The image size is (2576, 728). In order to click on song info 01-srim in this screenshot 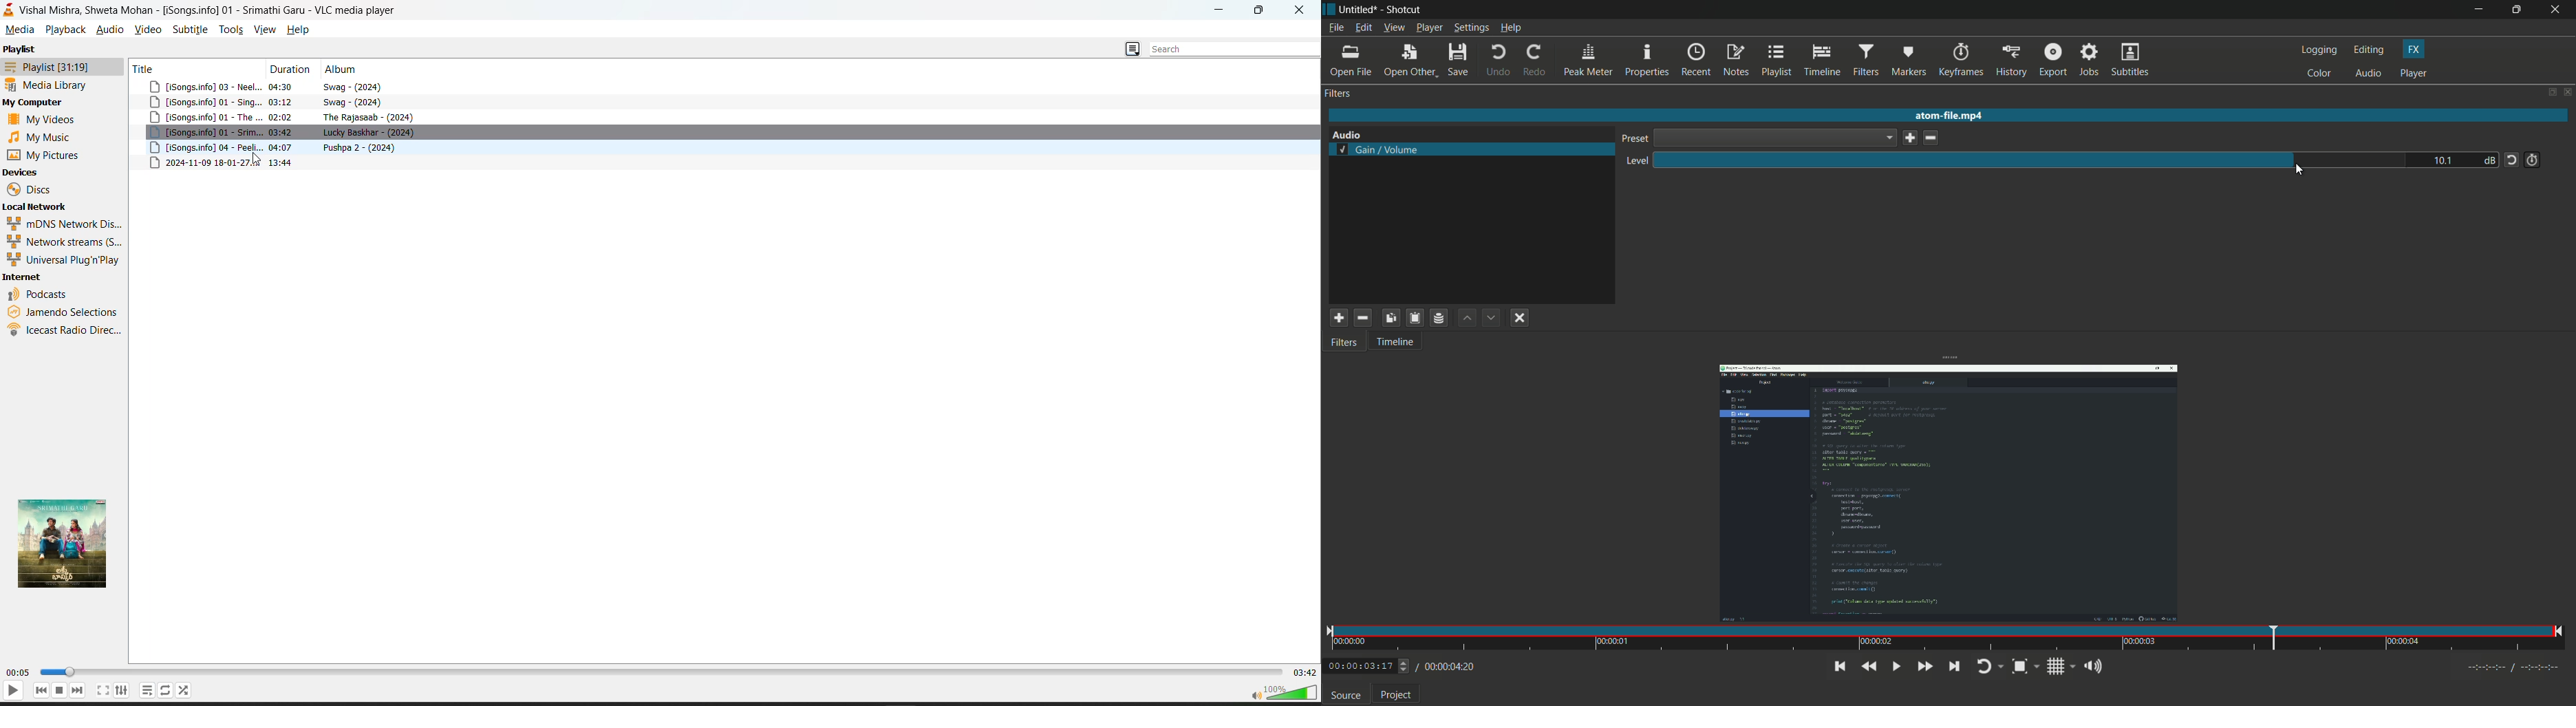, I will do `click(202, 132)`.